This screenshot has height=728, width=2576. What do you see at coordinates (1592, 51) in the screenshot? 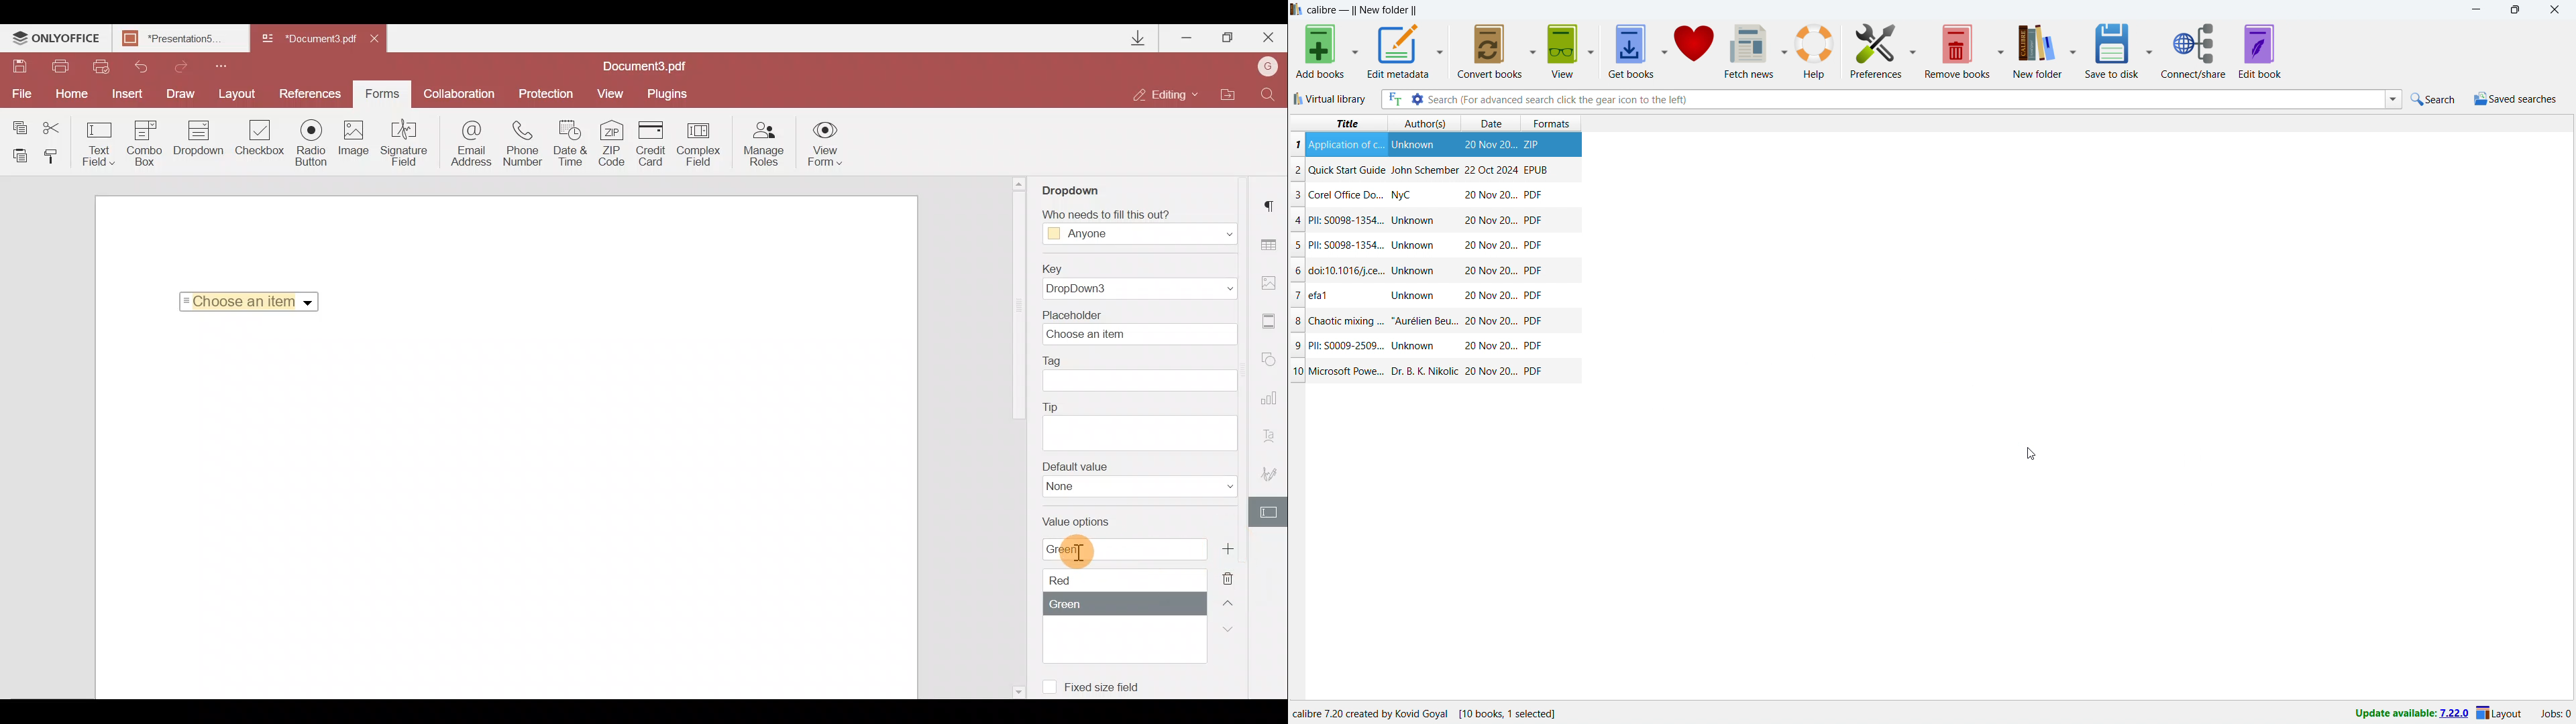
I see `view options` at bounding box center [1592, 51].